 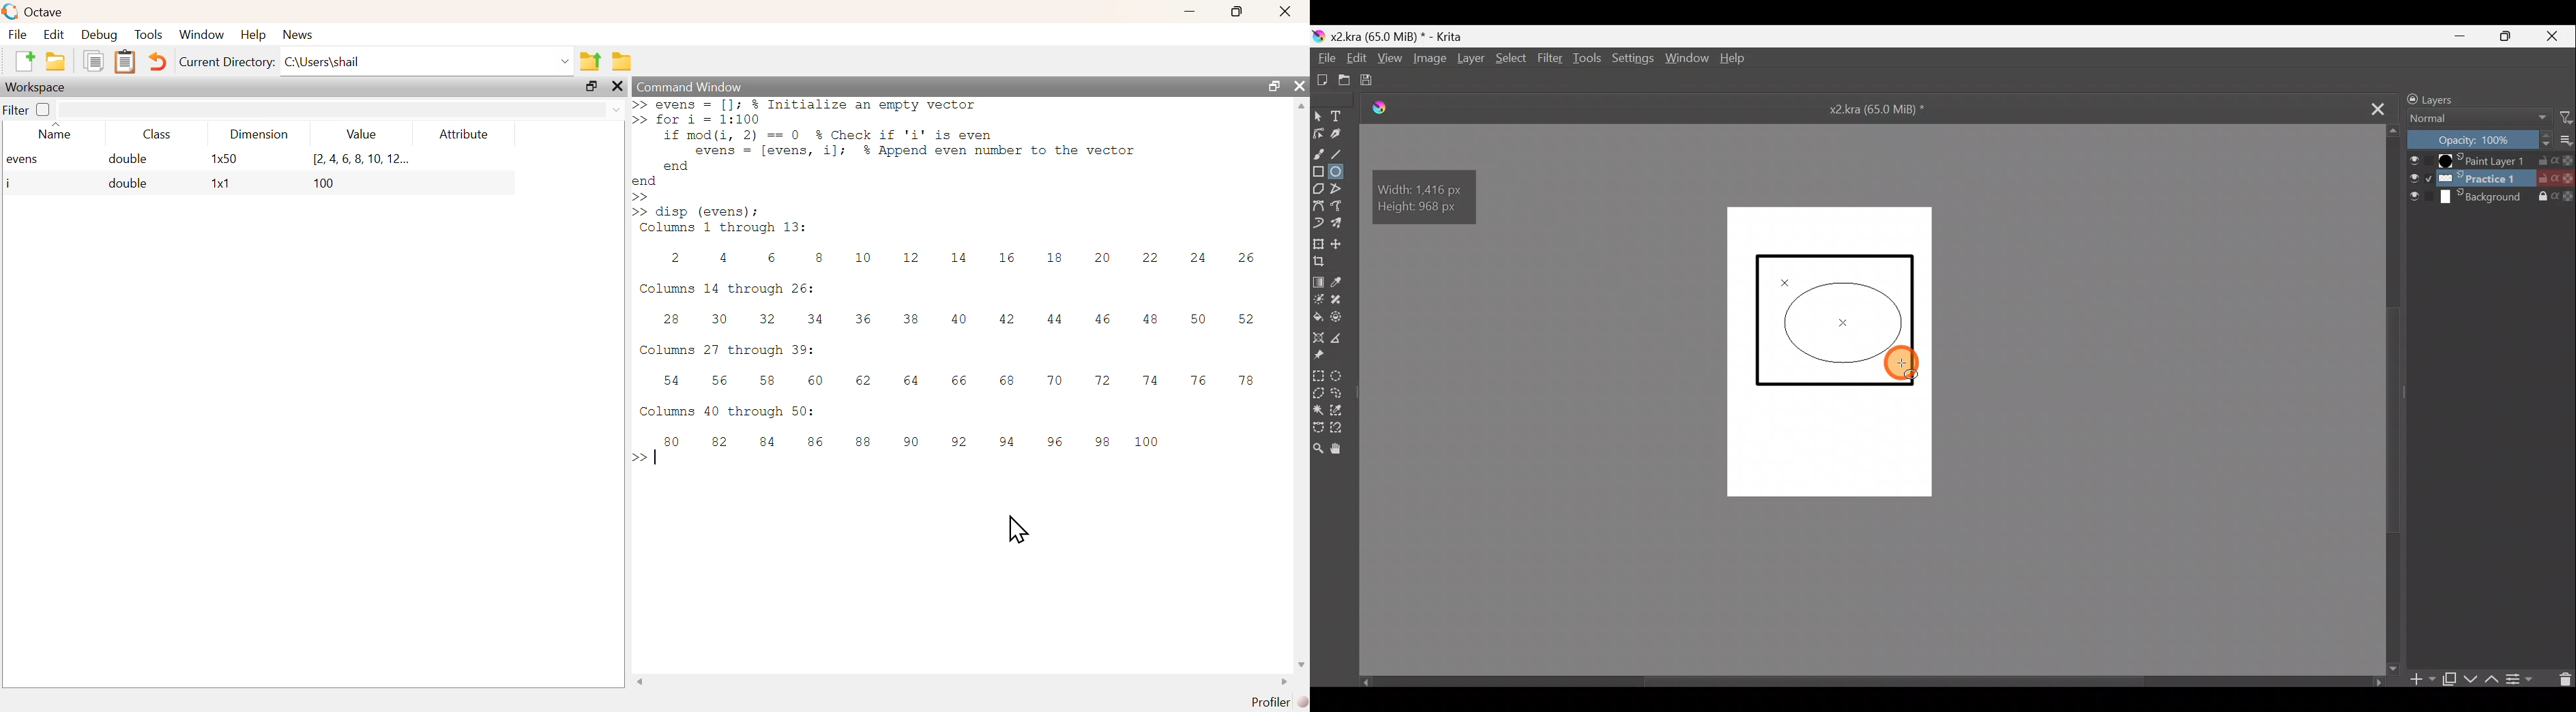 I want to click on filter, so click(x=16, y=109).